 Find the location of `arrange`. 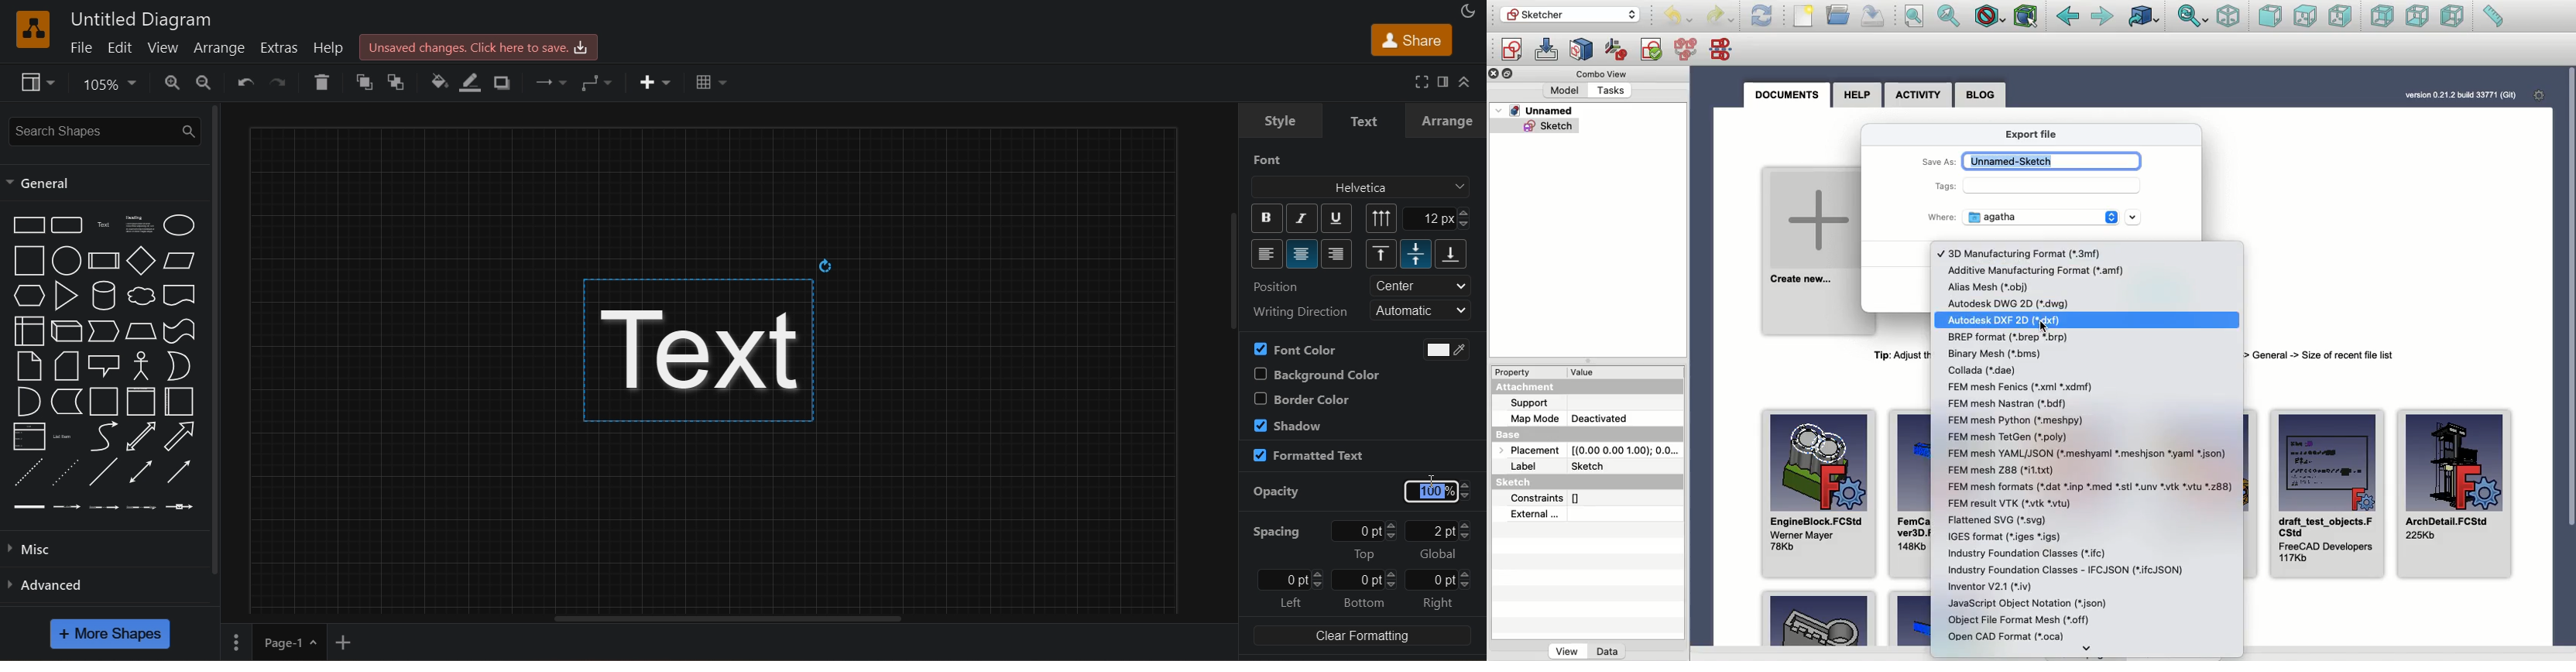

arrange is located at coordinates (217, 49).